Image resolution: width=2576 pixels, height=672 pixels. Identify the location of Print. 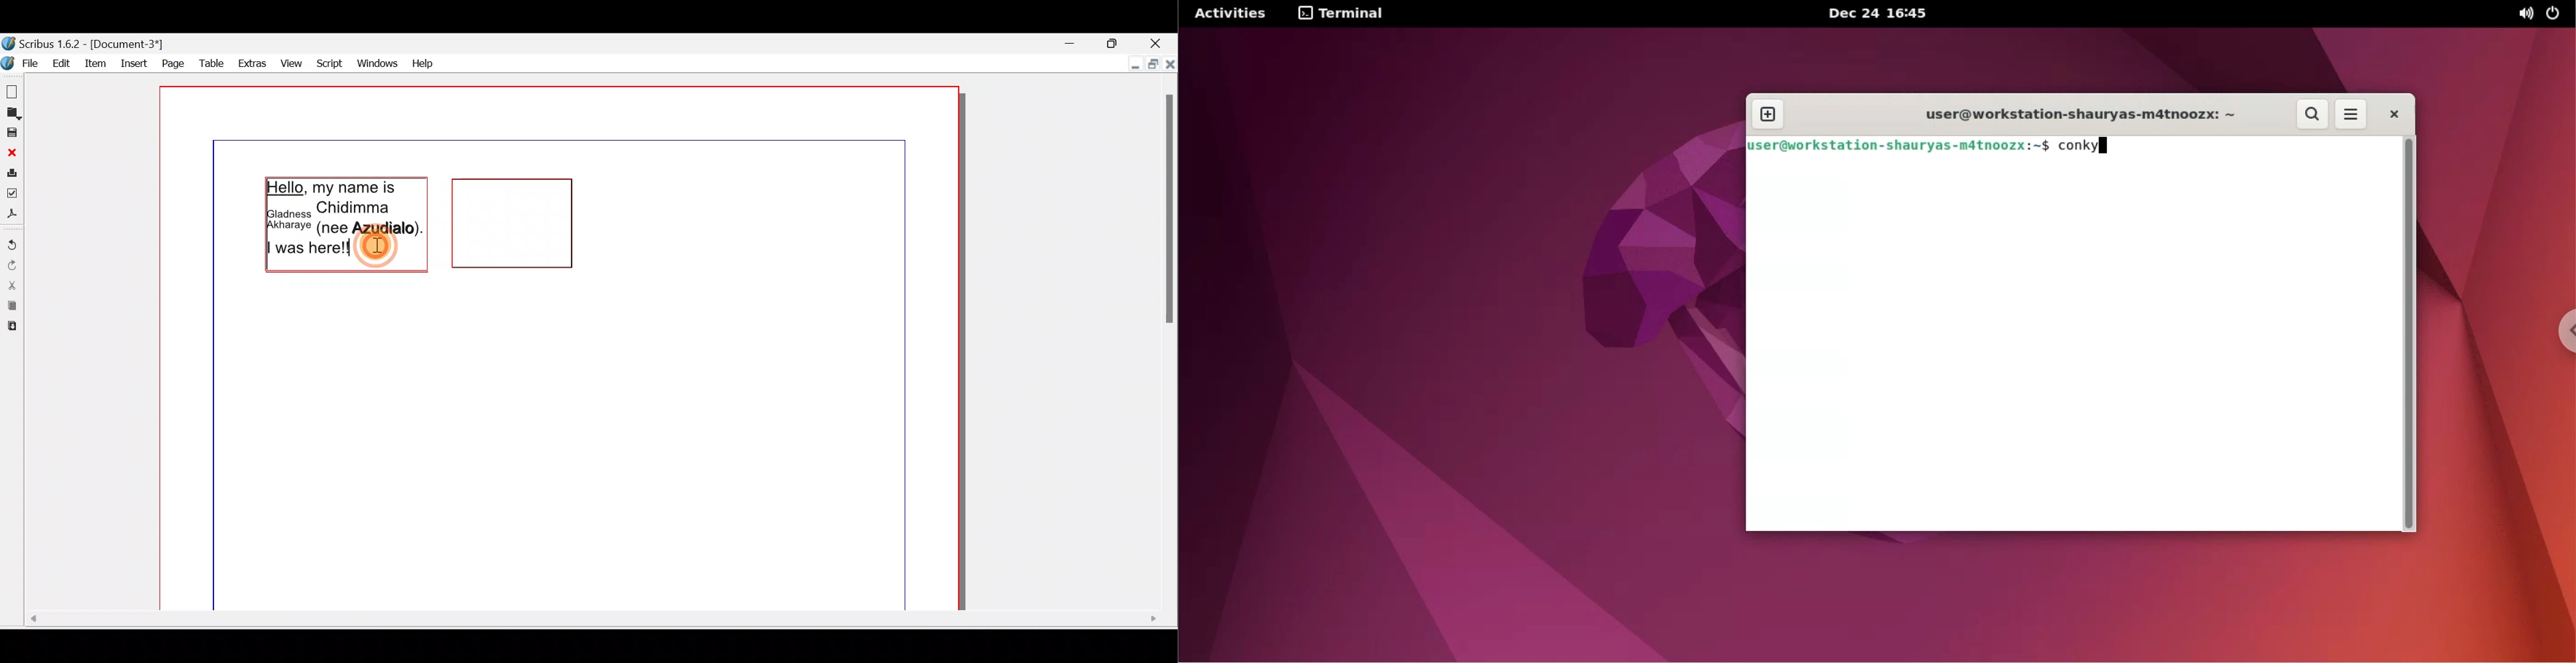
(12, 171).